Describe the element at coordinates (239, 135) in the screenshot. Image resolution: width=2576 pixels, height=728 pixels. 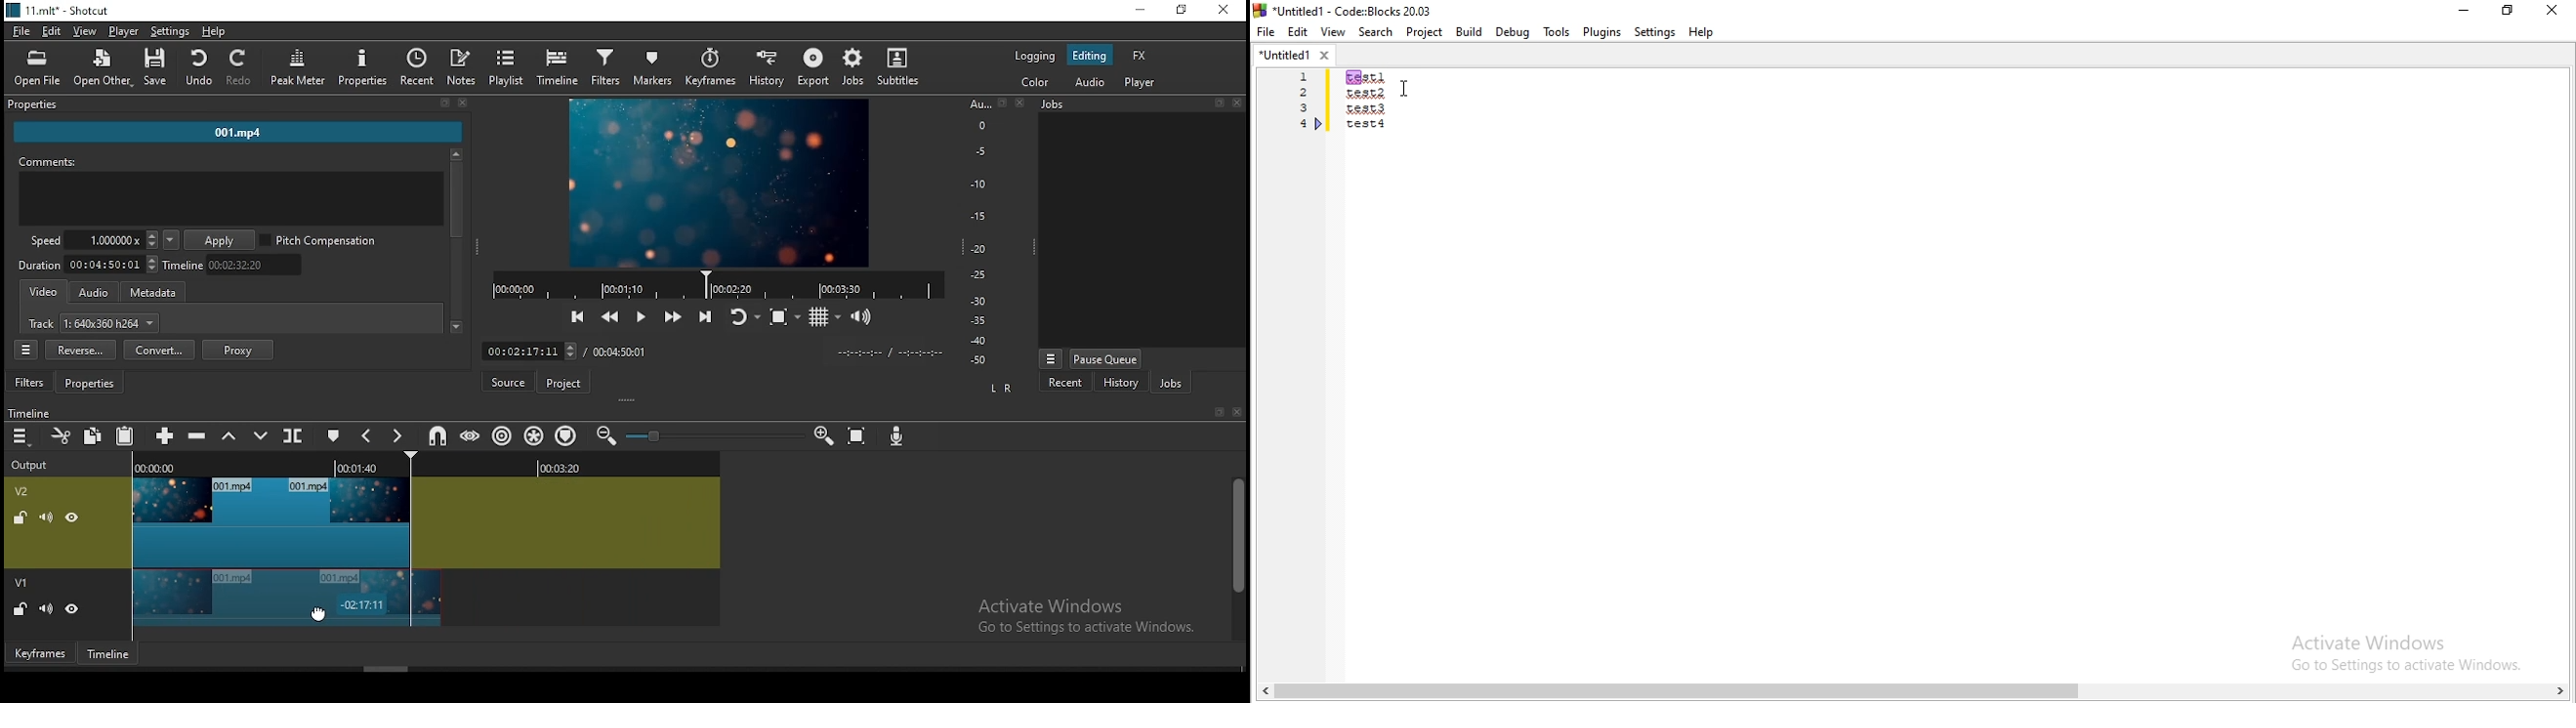
I see `001.MP4` at that location.